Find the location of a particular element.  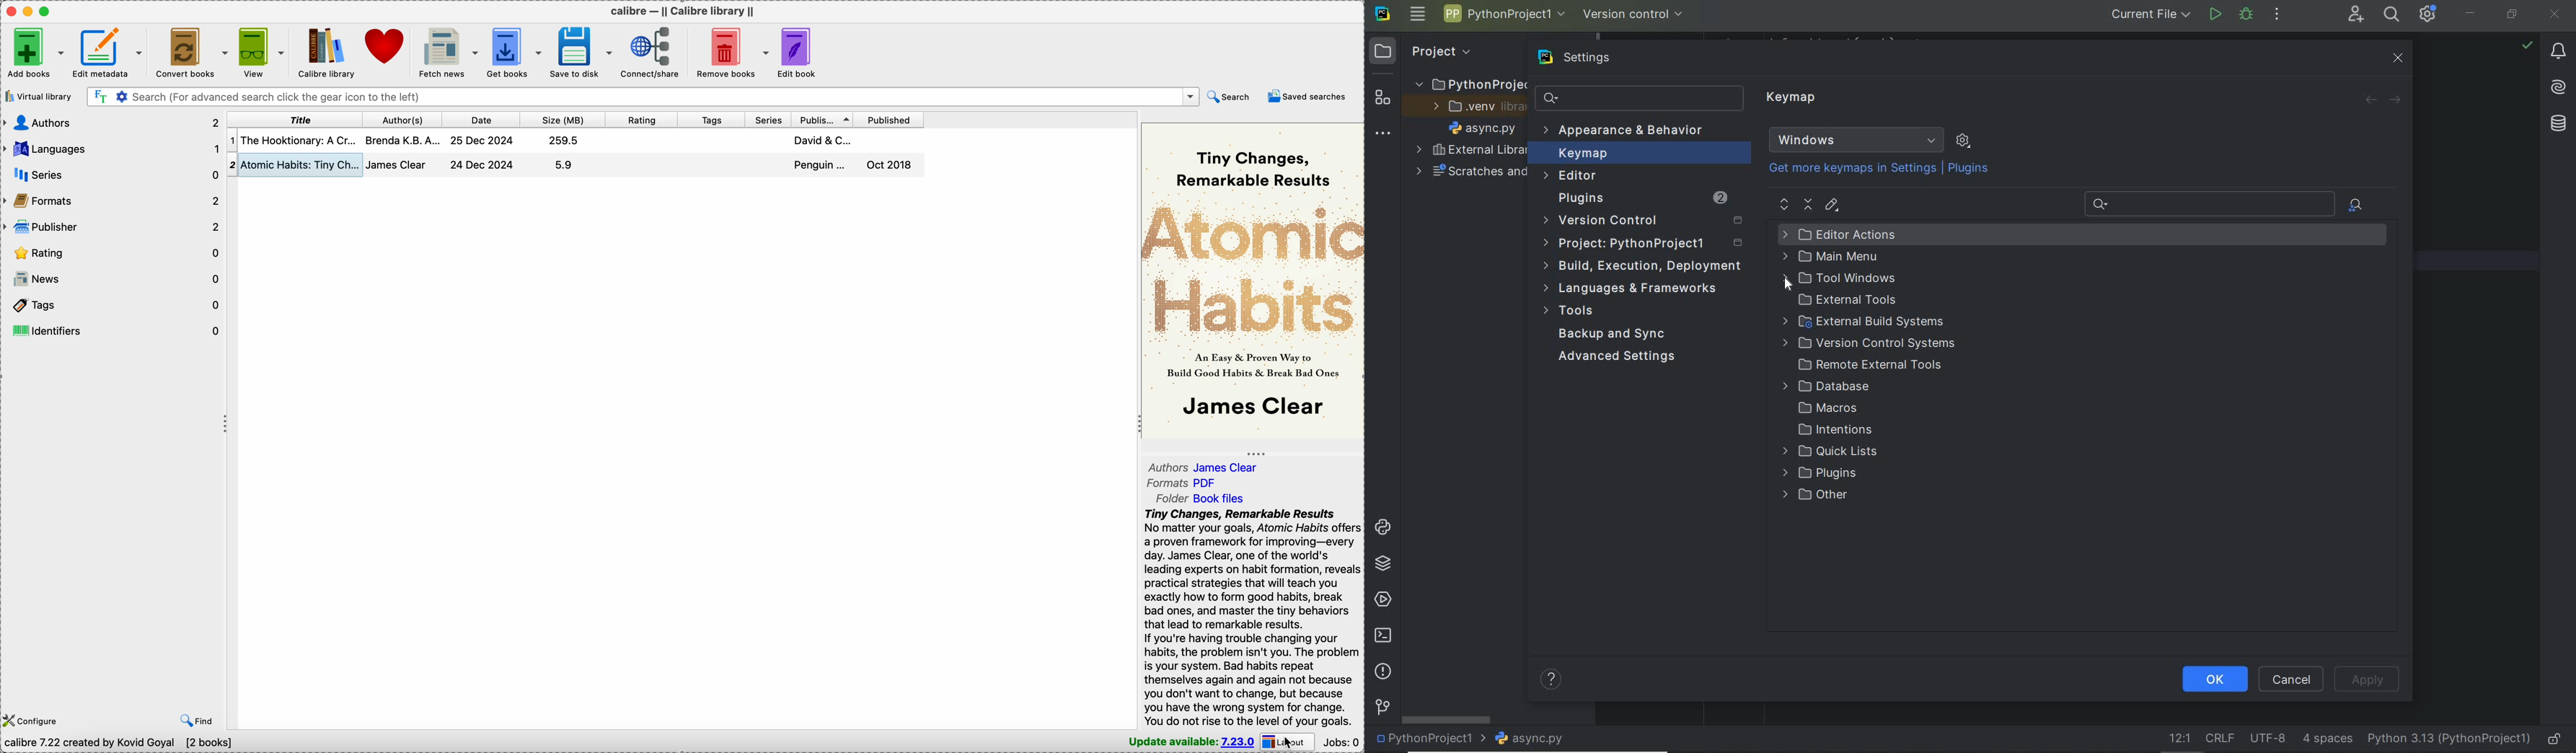

Debug is located at coordinates (2246, 15).